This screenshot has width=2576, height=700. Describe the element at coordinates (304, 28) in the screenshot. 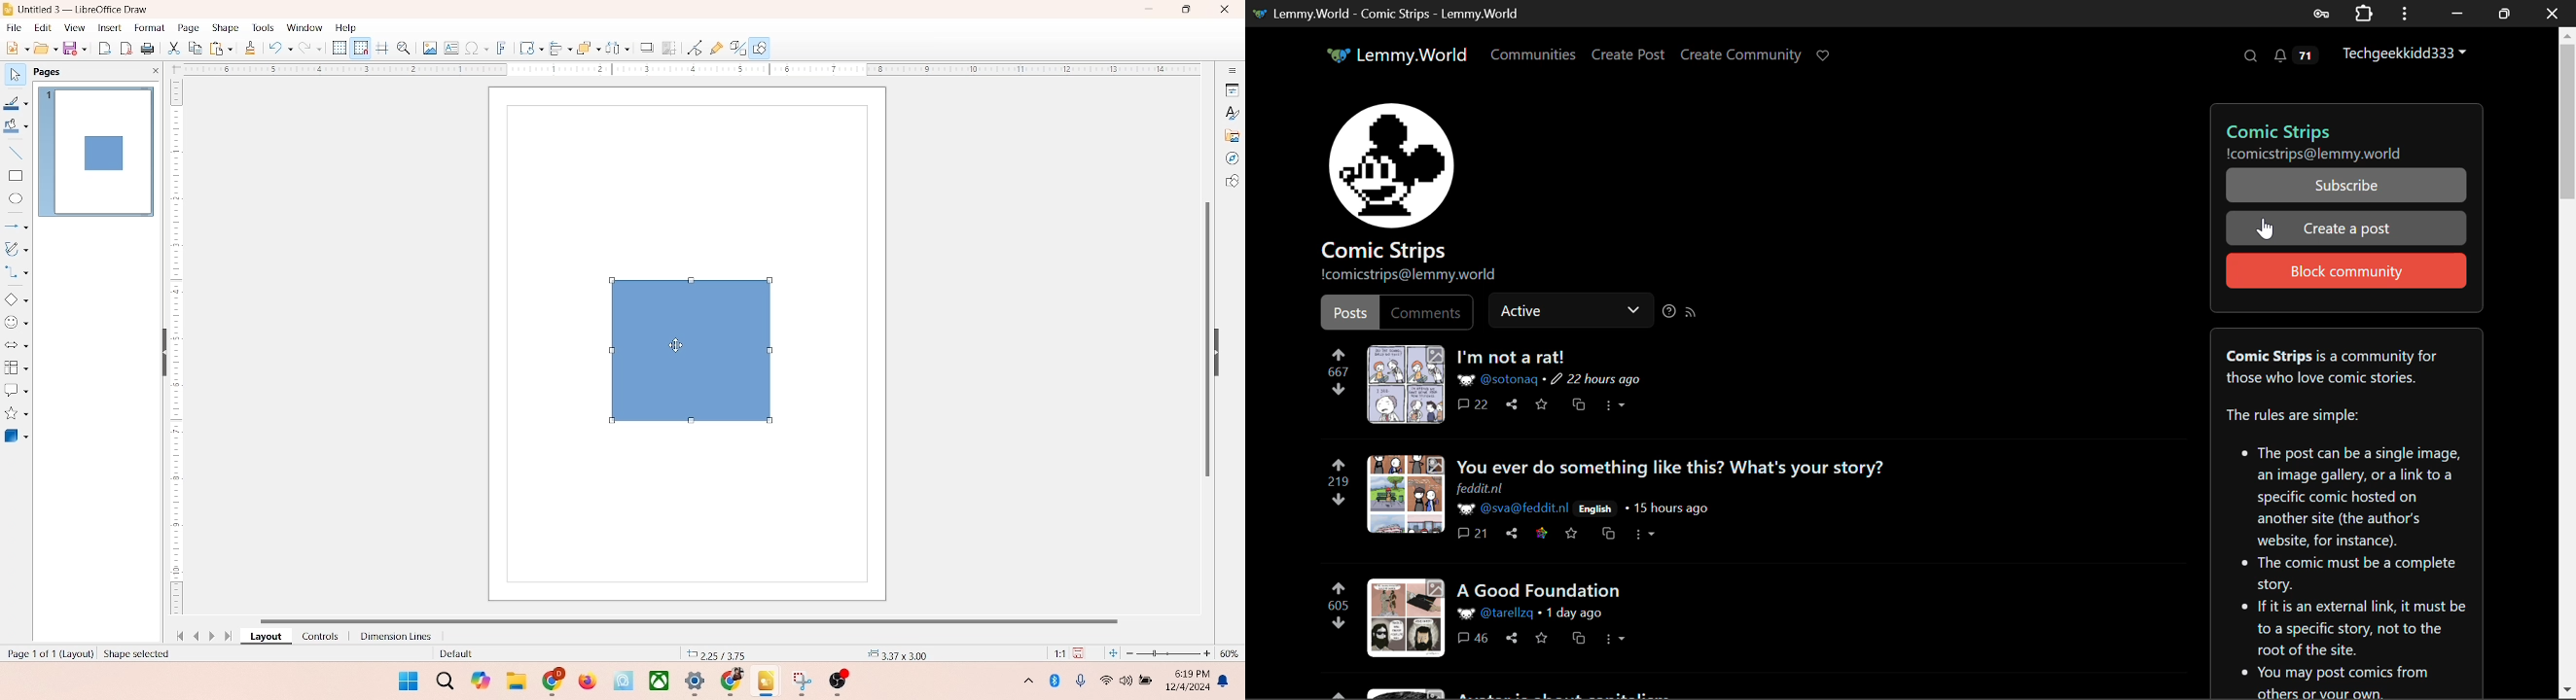

I see `window` at that location.